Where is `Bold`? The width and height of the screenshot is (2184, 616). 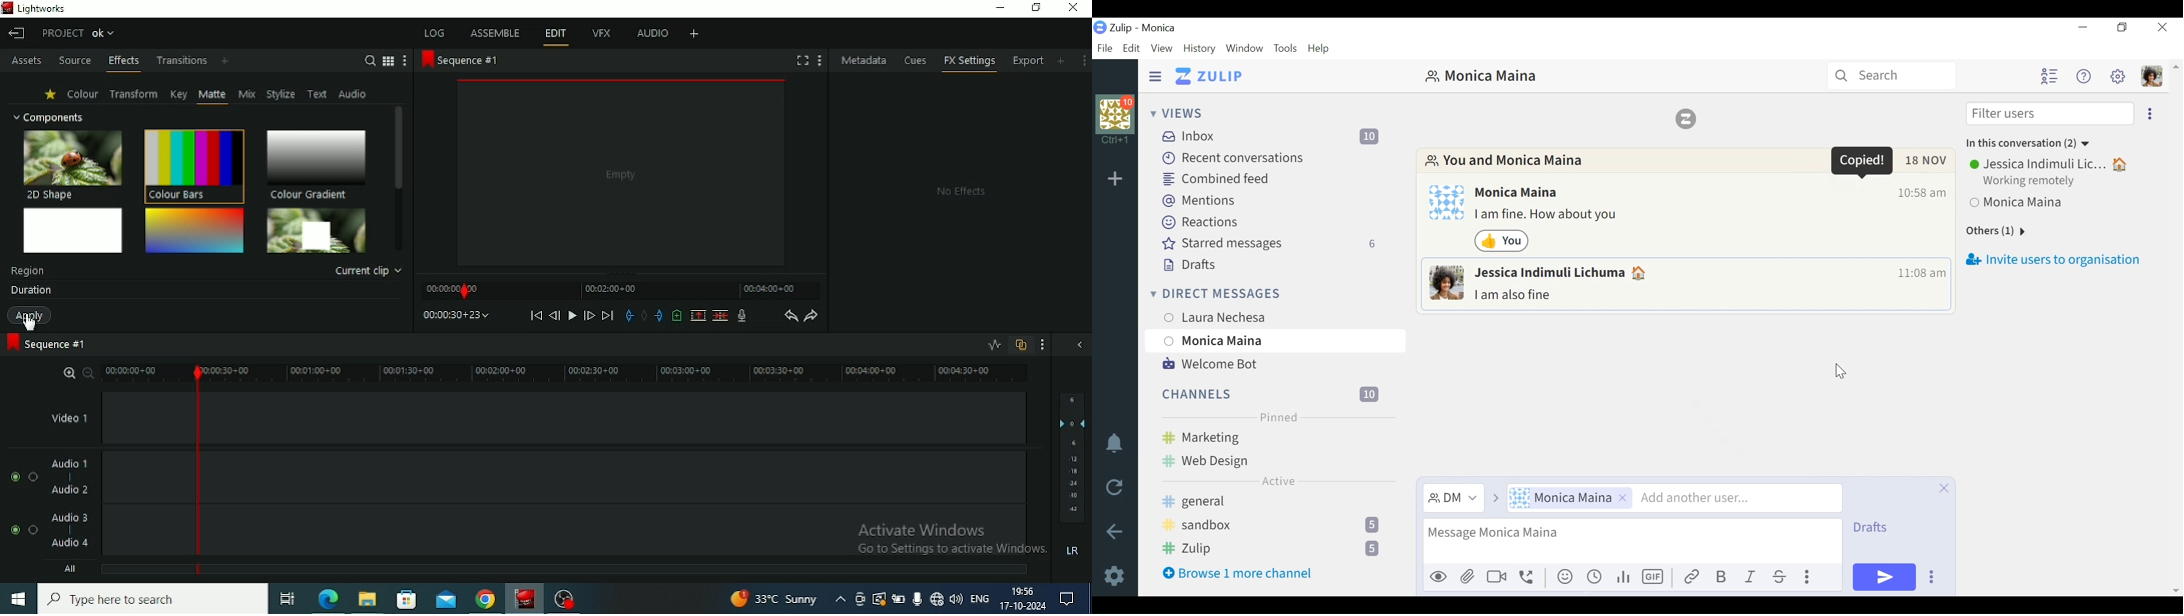 Bold is located at coordinates (1721, 577).